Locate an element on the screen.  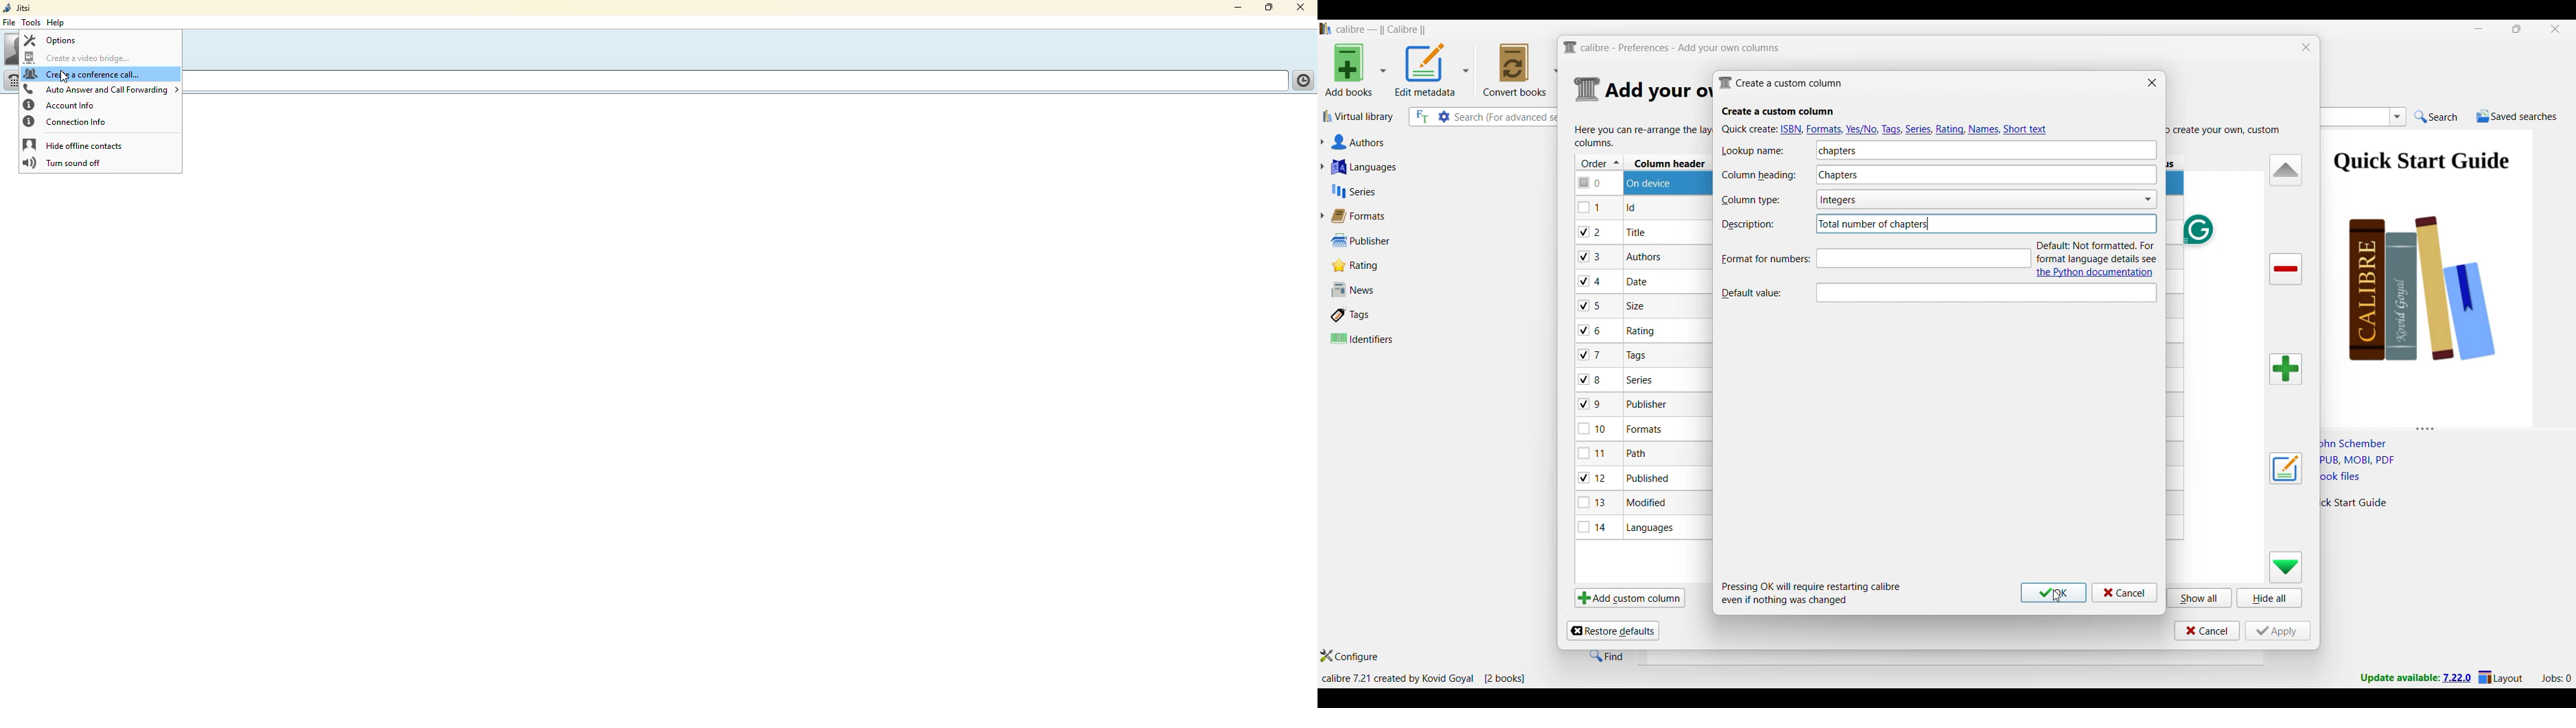
Description and link to documentation of new attribute added is located at coordinates (2100, 258).